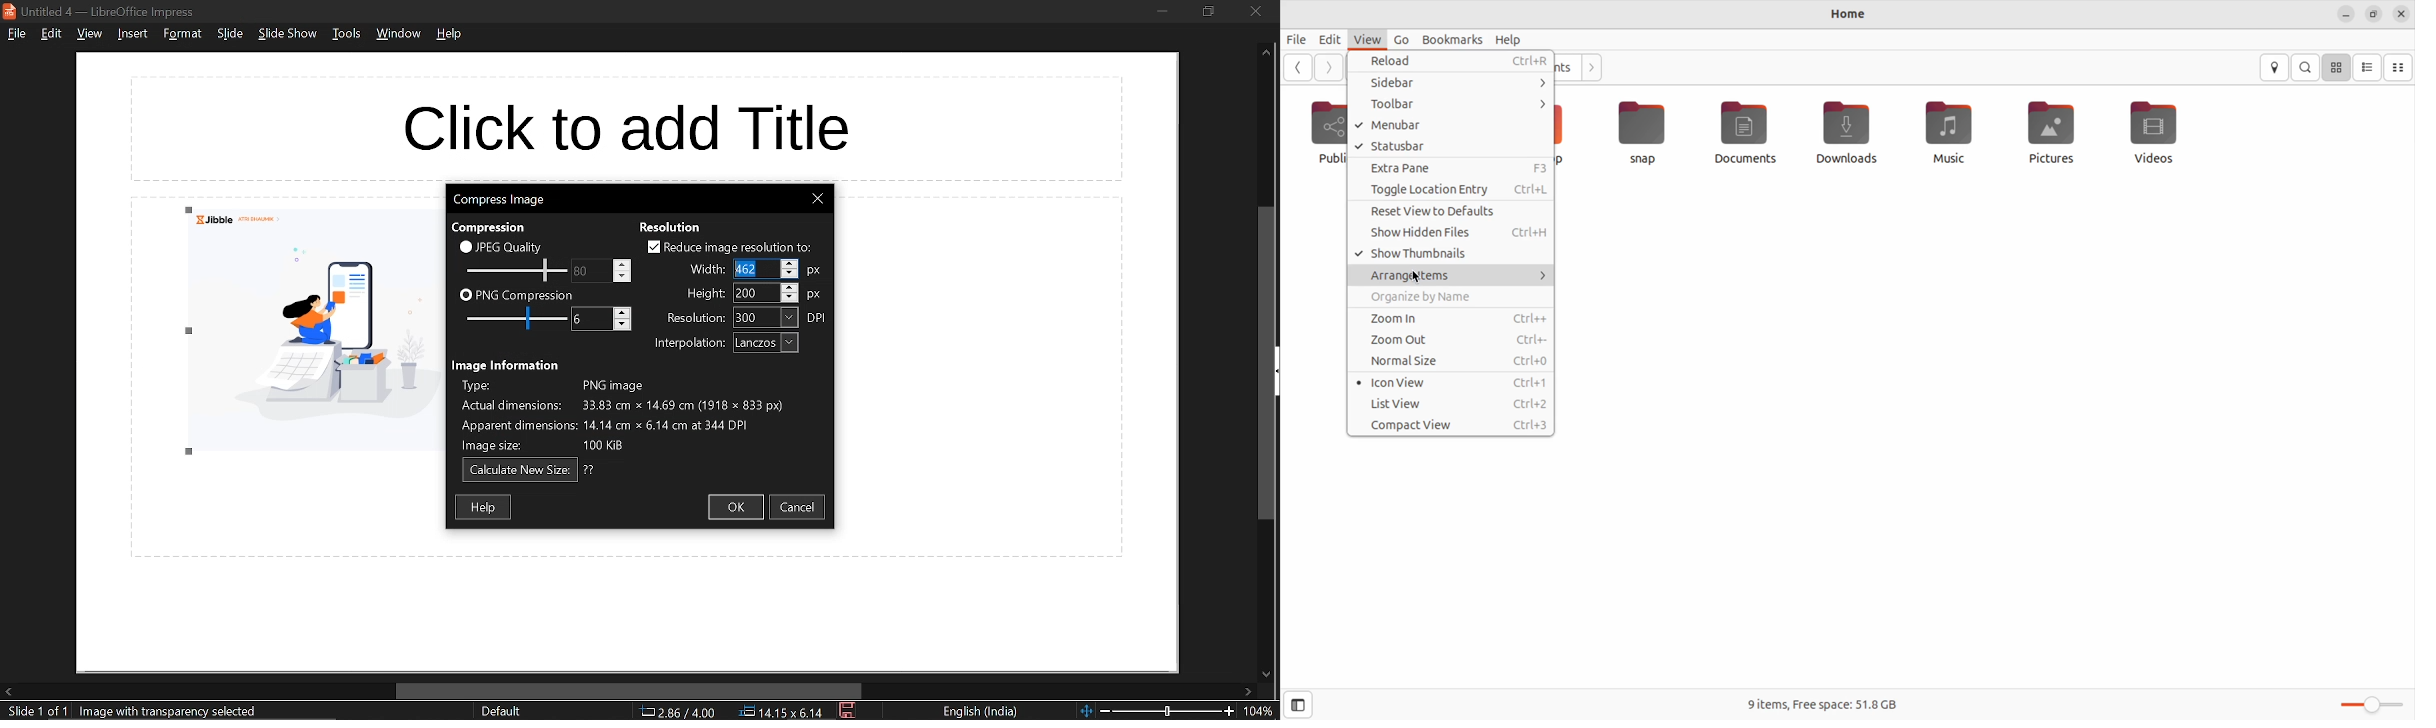 The image size is (2436, 728). What do you see at coordinates (781, 712) in the screenshot?
I see `position` at bounding box center [781, 712].